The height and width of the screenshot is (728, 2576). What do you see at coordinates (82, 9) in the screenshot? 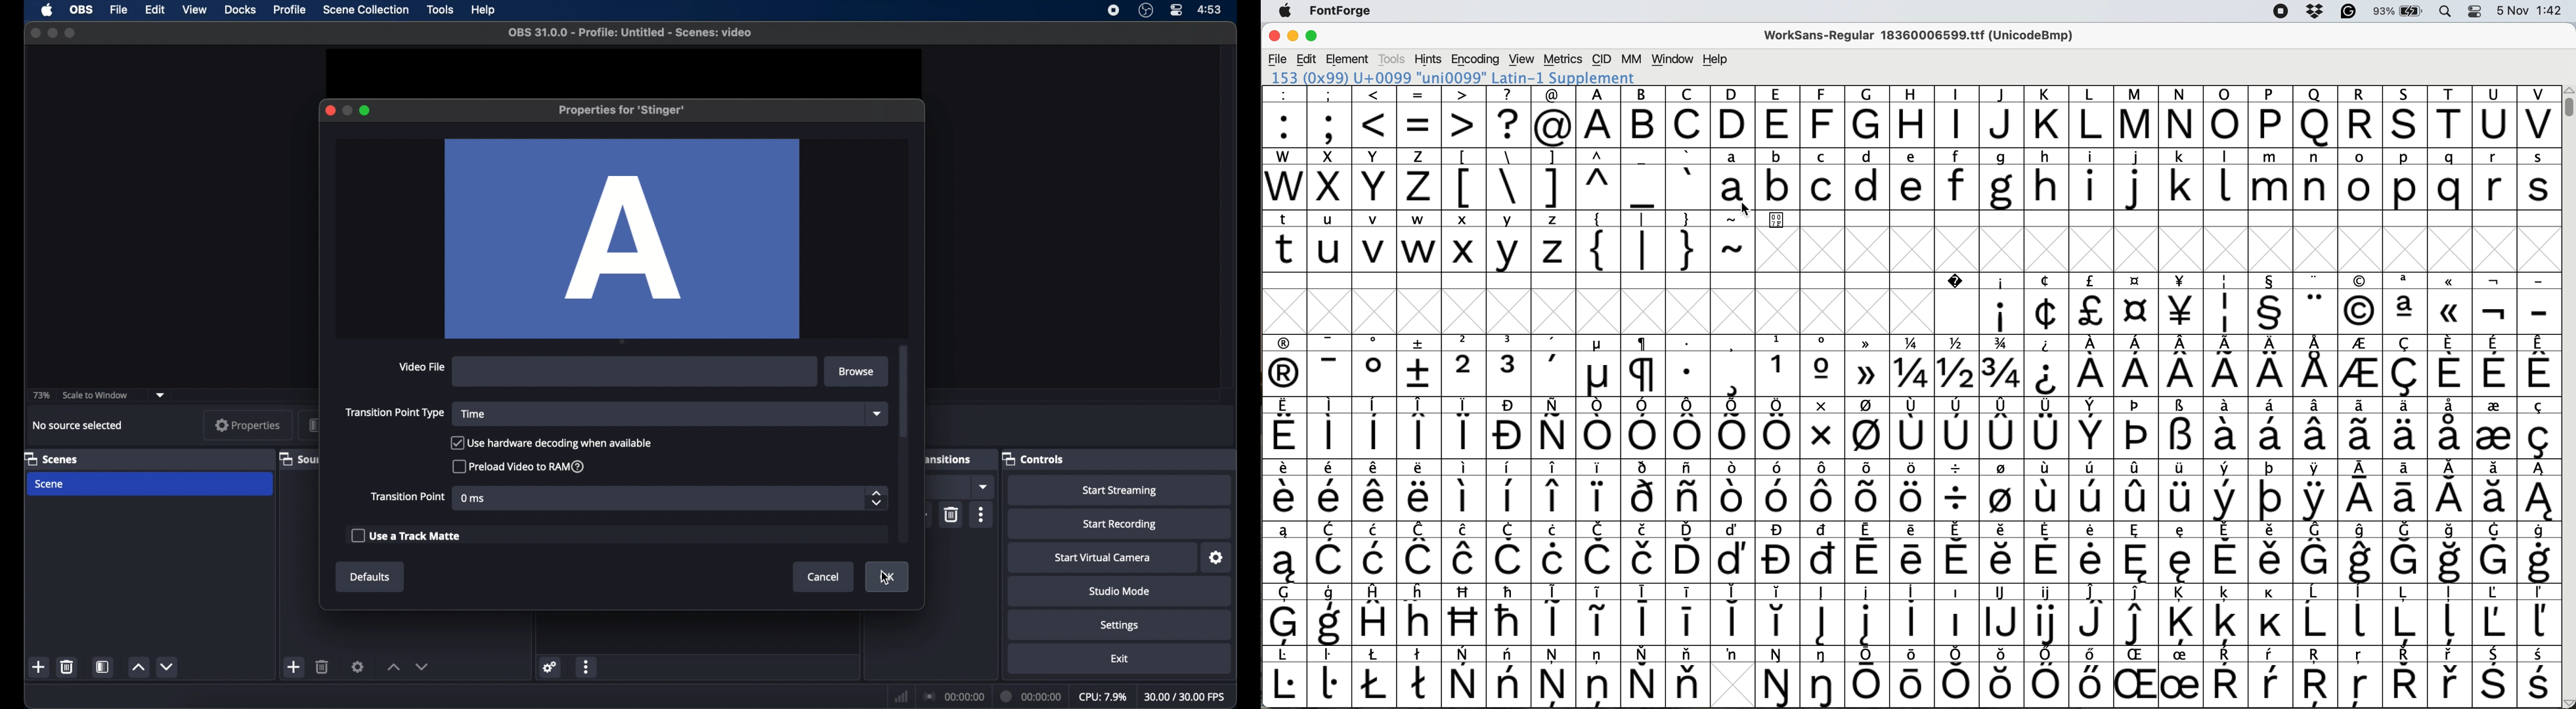
I see `obs` at bounding box center [82, 9].